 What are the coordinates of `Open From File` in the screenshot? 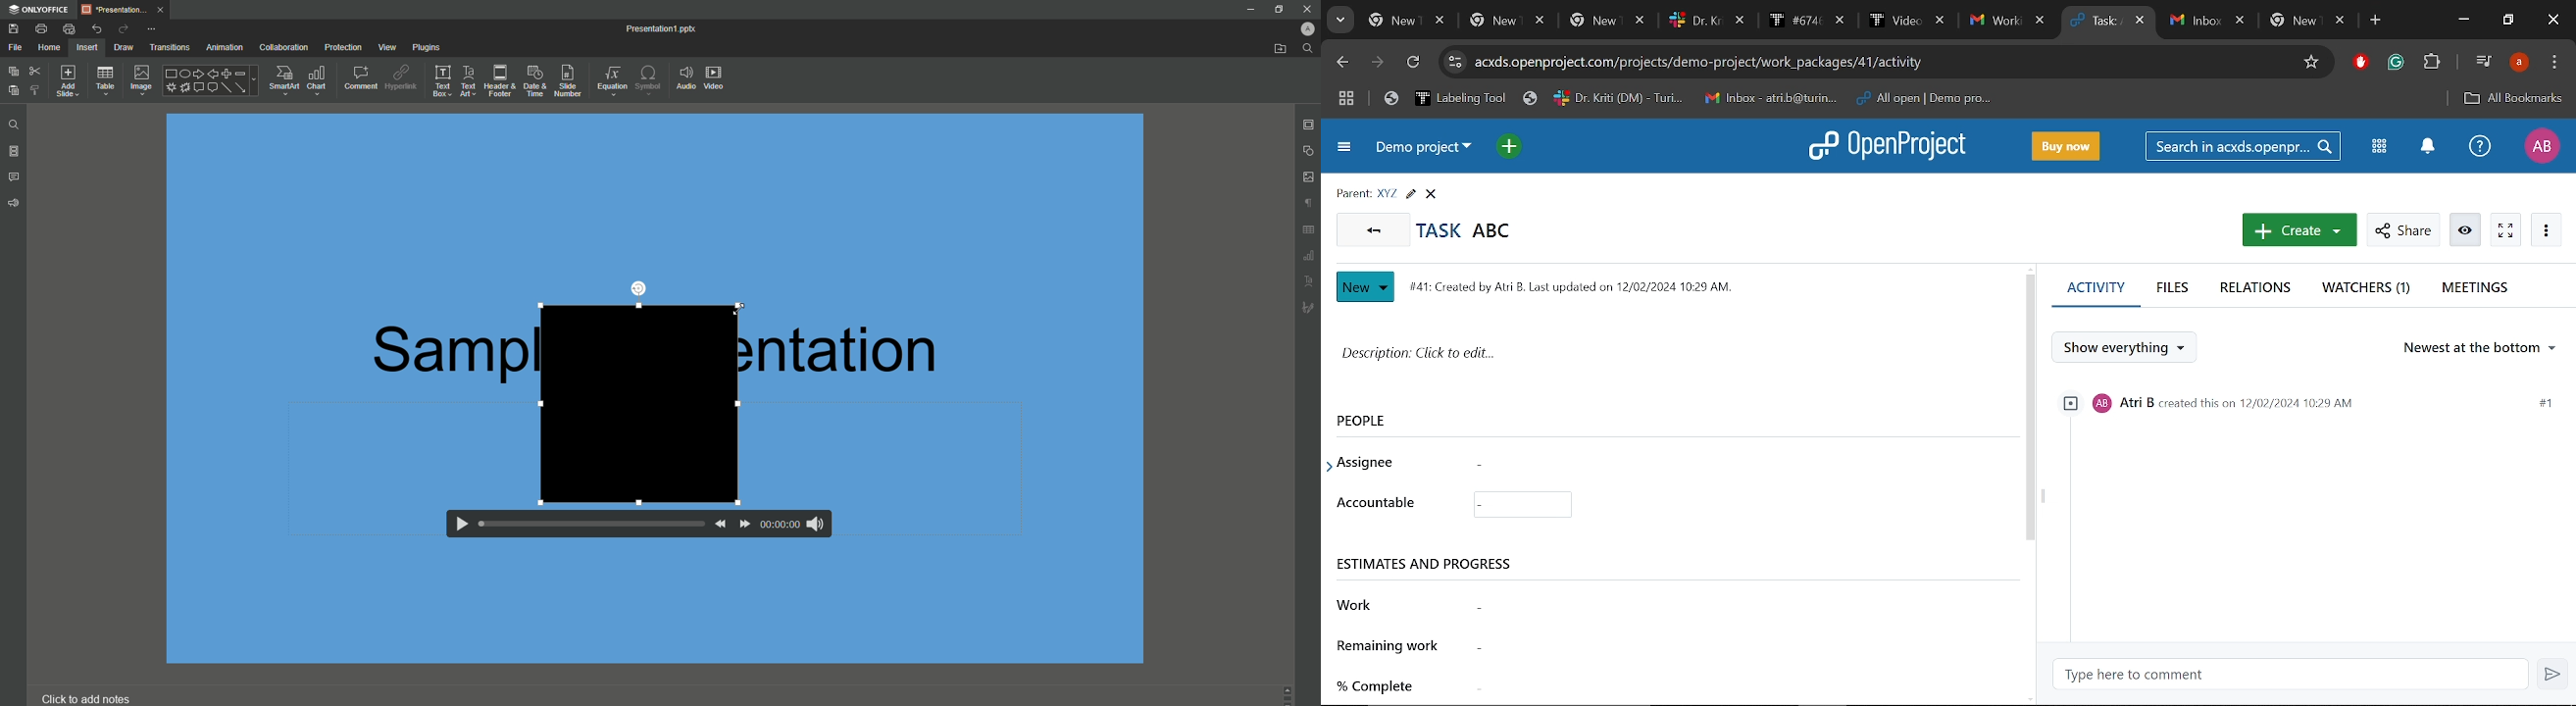 It's located at (1277, 48).